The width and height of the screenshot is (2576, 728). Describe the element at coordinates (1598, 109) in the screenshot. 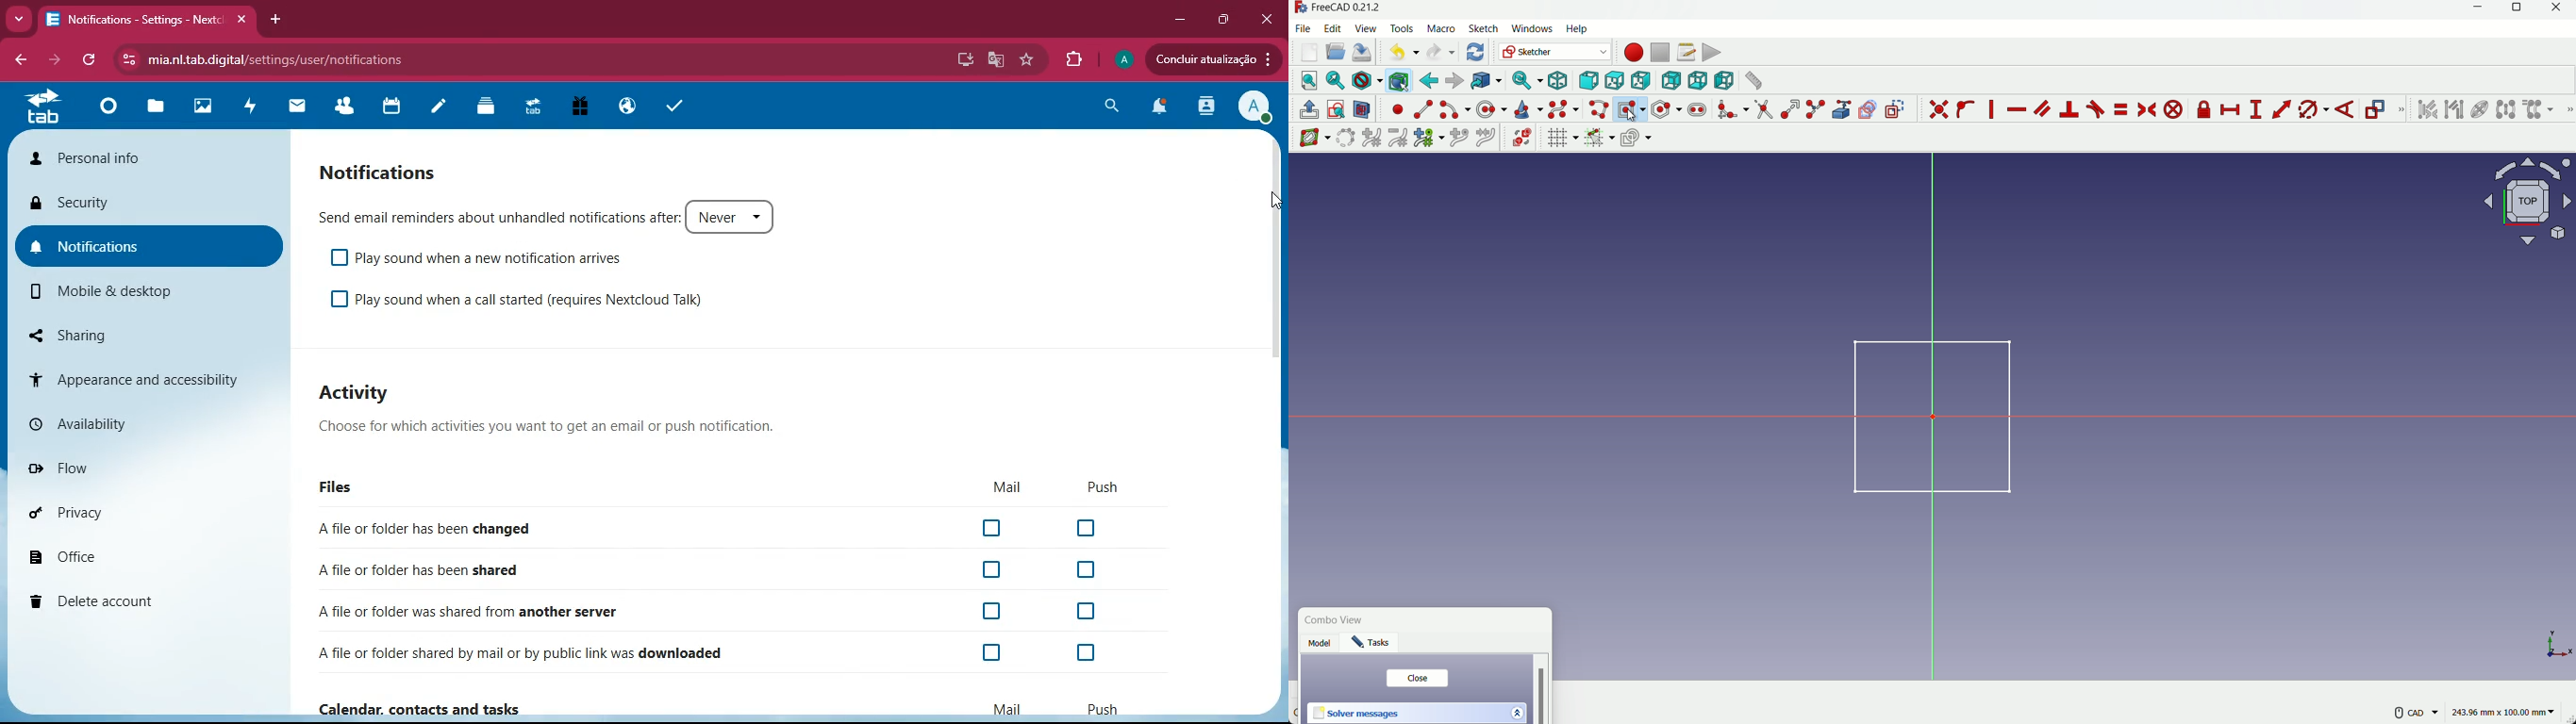

I see `create polyline` at that location.